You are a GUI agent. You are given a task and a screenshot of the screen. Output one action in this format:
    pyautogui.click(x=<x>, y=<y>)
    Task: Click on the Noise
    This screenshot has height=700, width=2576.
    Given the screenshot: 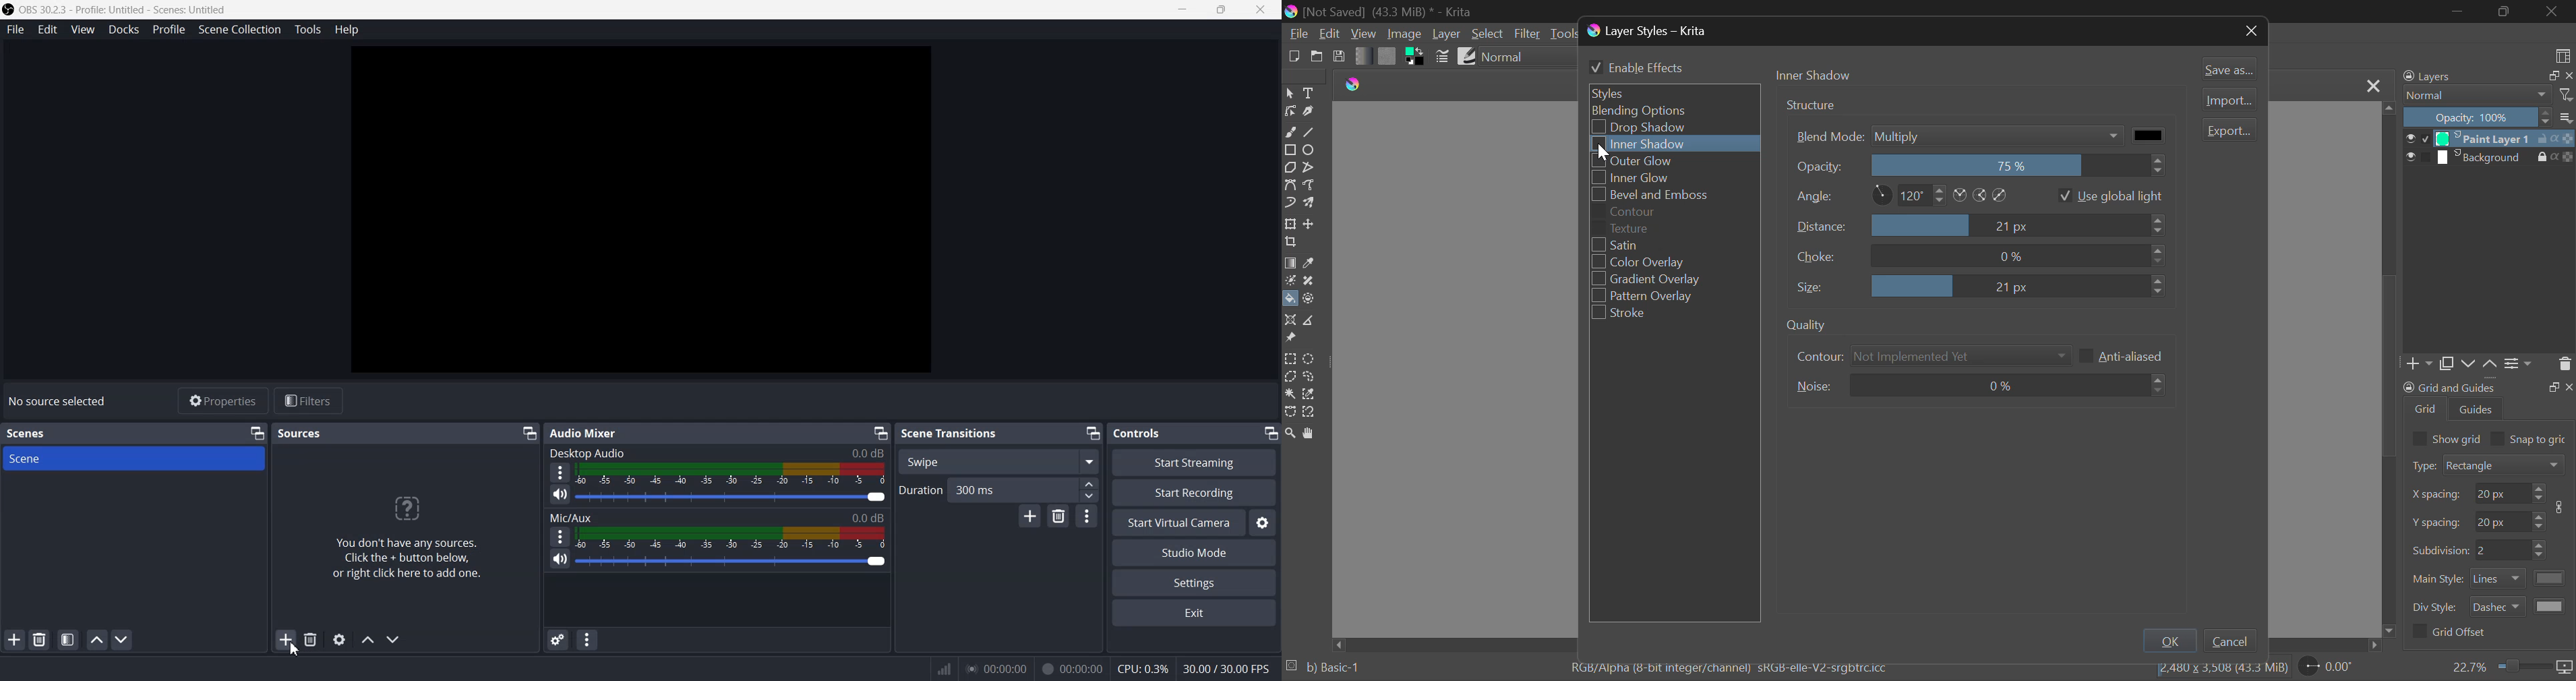 What is the action you would take?
    pyautogui.click(x=1983, y=386)
    